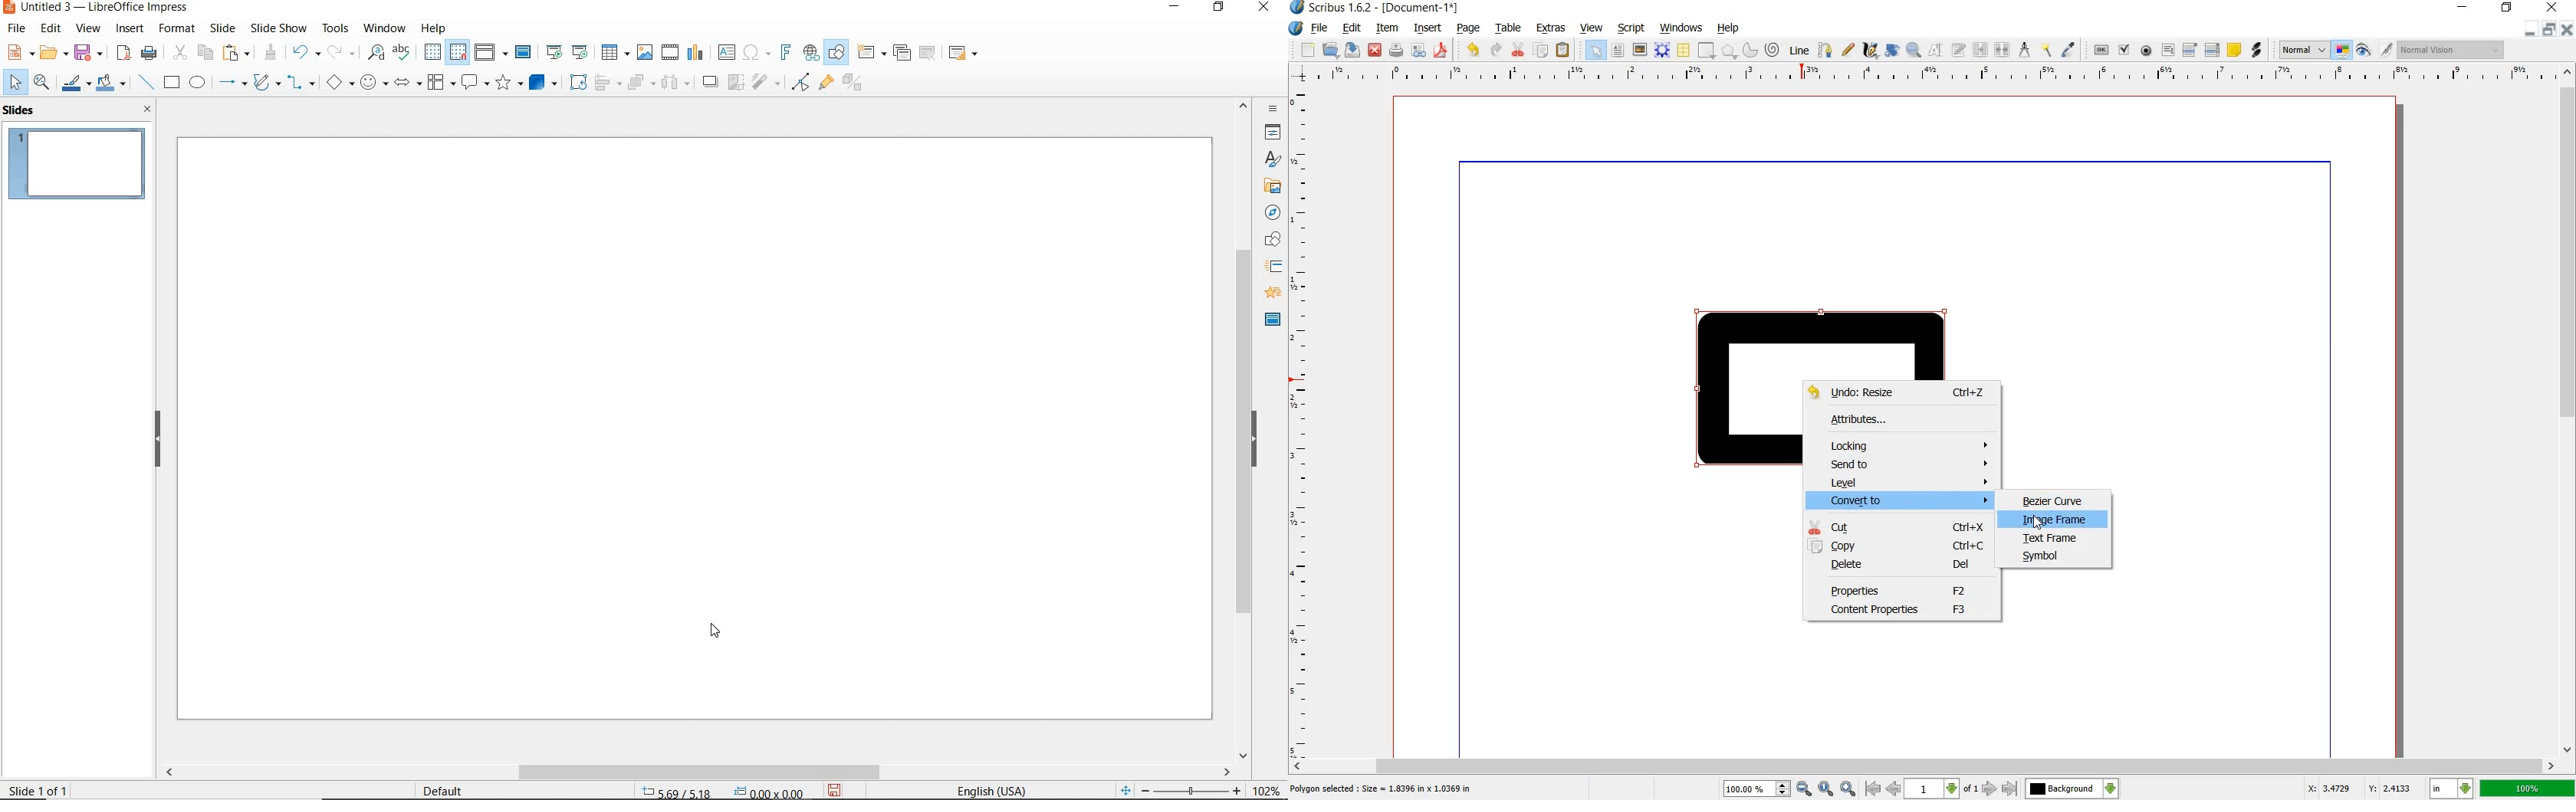  Describe the element at coordinates (1296, 28) in the screenshot. I see `Application logo` at that location.